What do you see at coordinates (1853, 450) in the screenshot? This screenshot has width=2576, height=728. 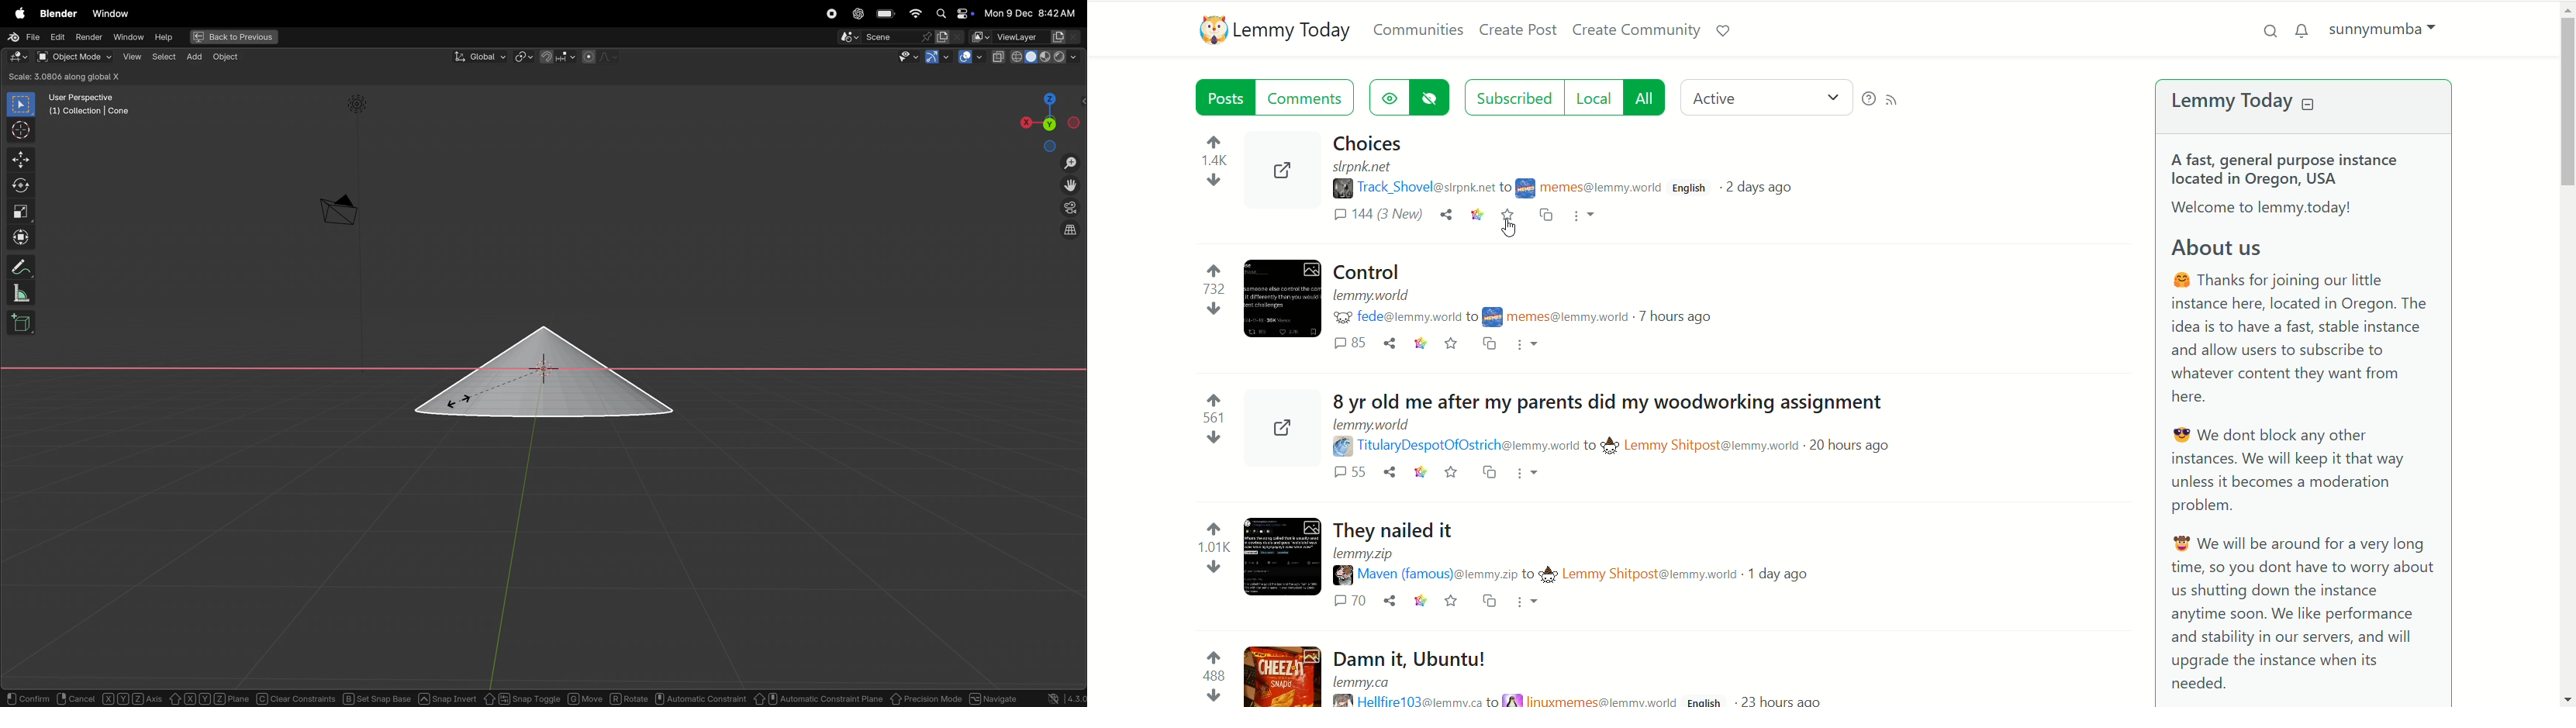 I see `20 hours ago (post date)` at bounding box center [1853, 450].